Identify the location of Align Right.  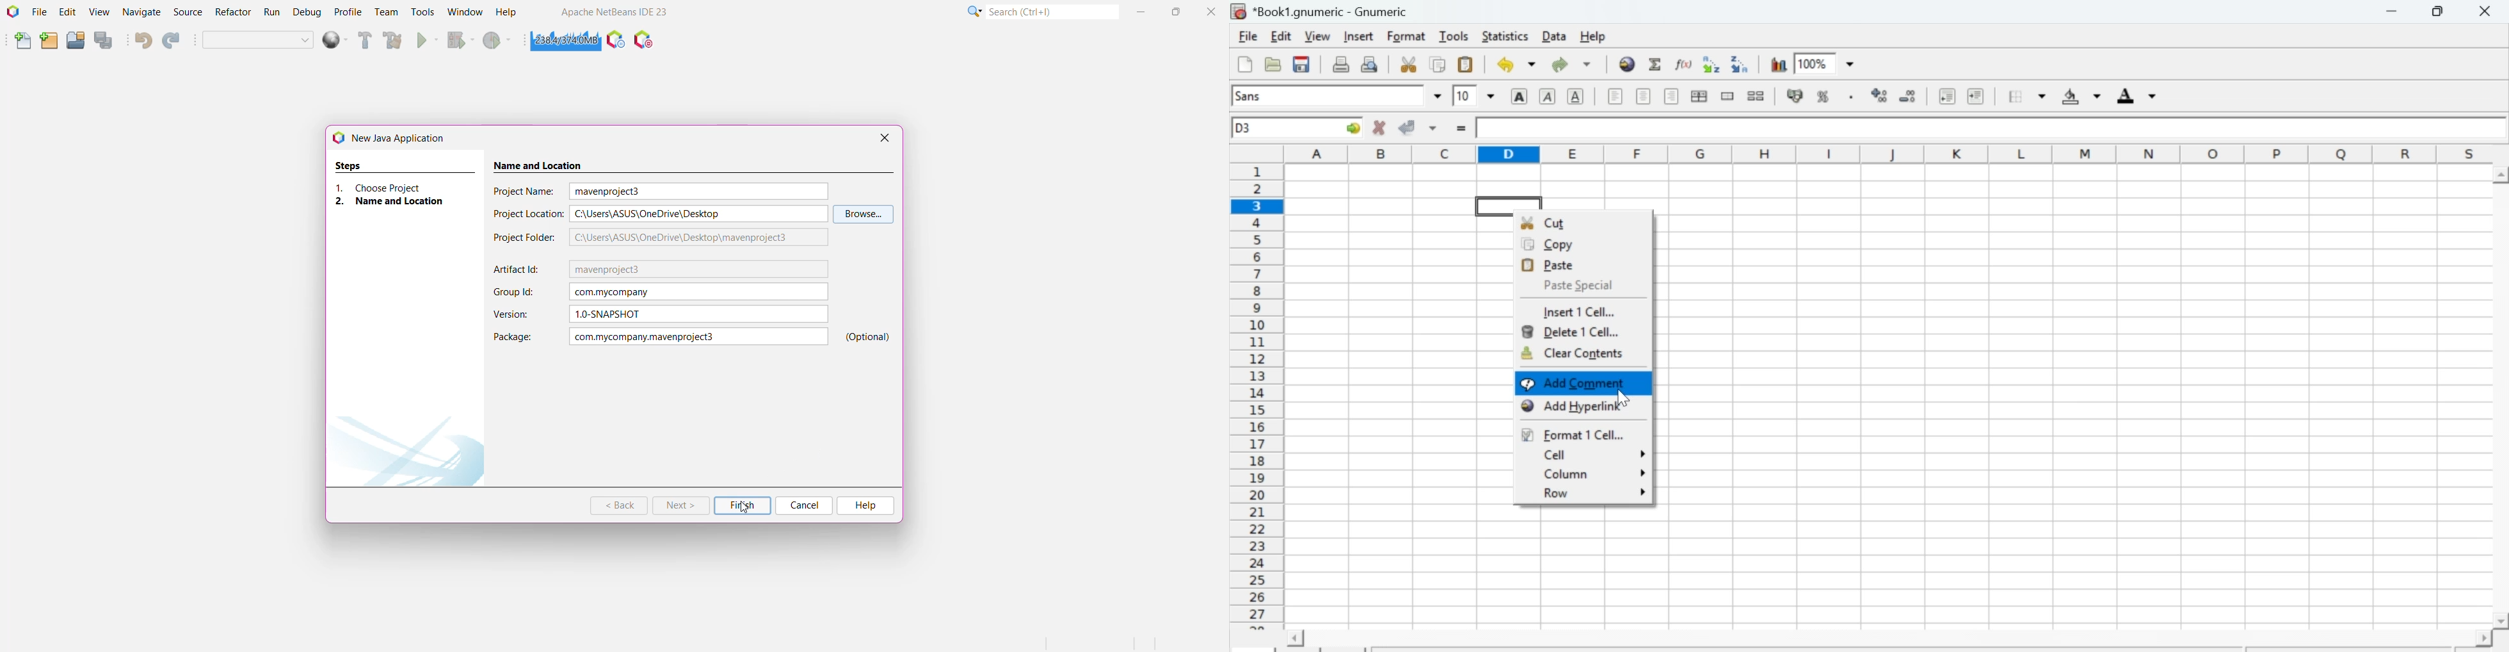
(1672, 97).